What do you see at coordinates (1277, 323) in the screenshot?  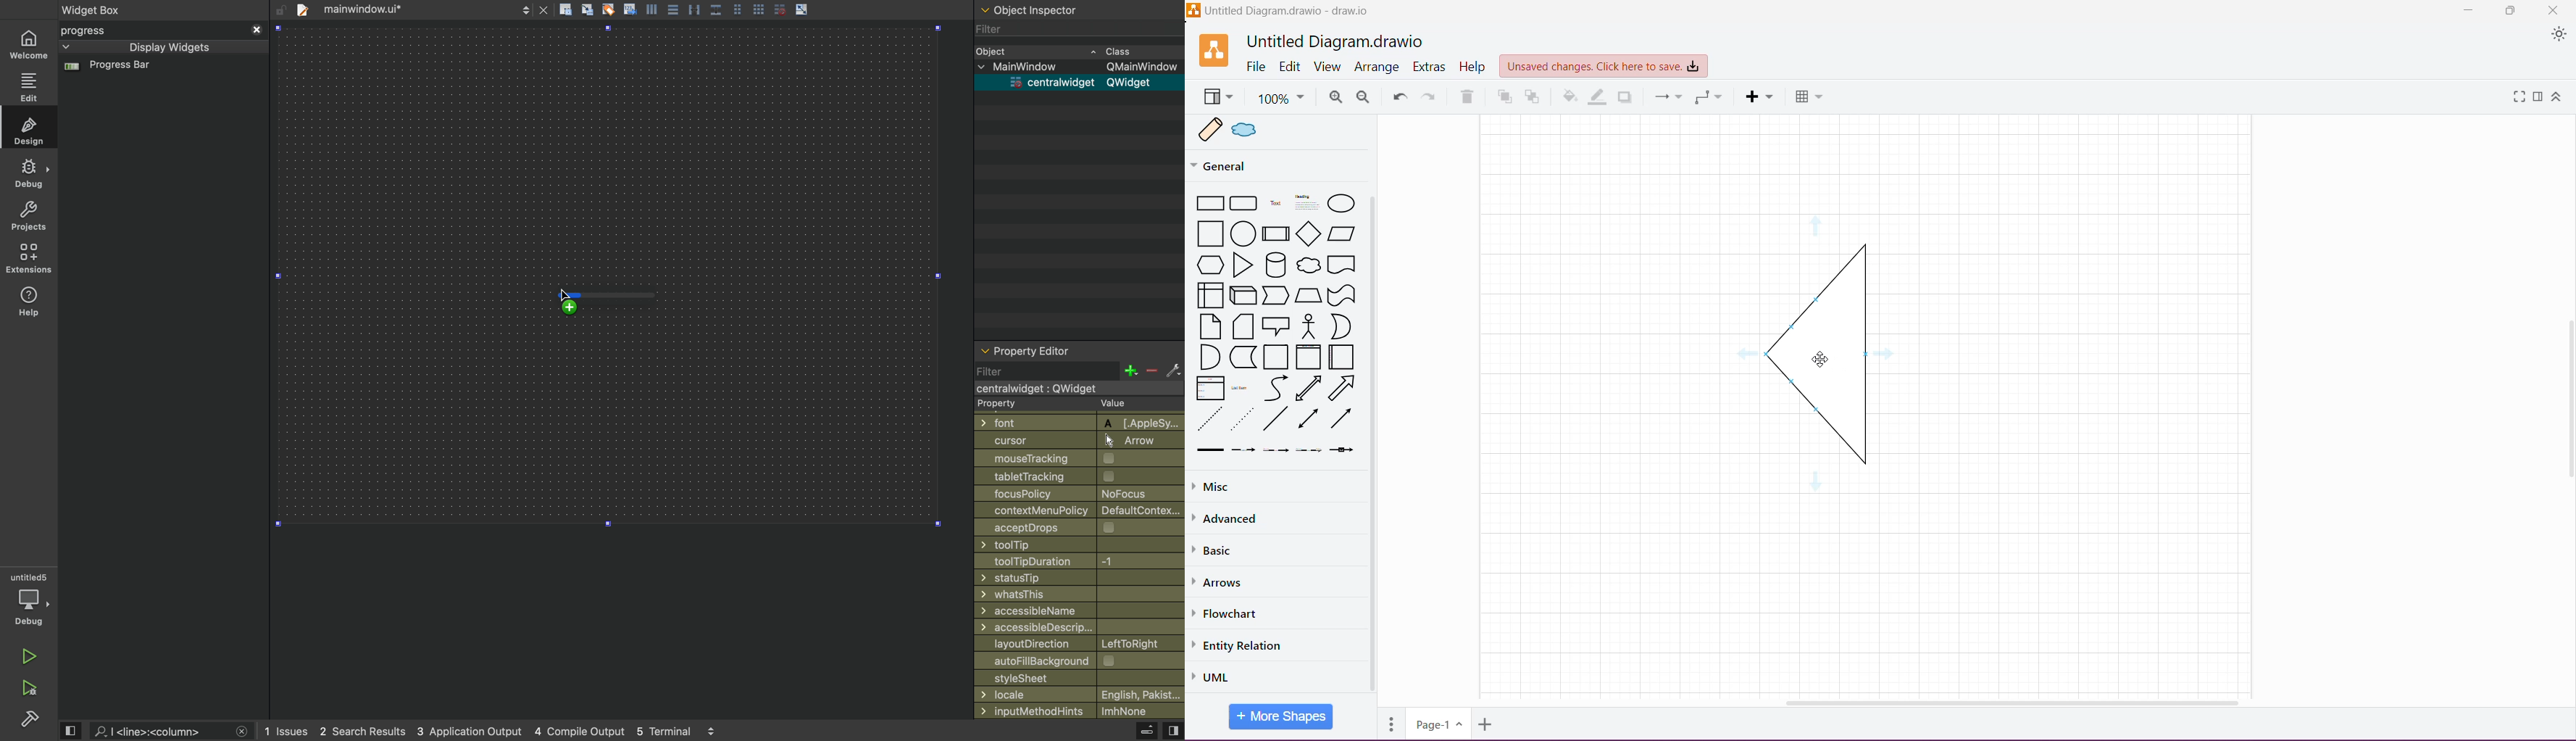 I see `Shapes` at bounding box center [1277, 323].